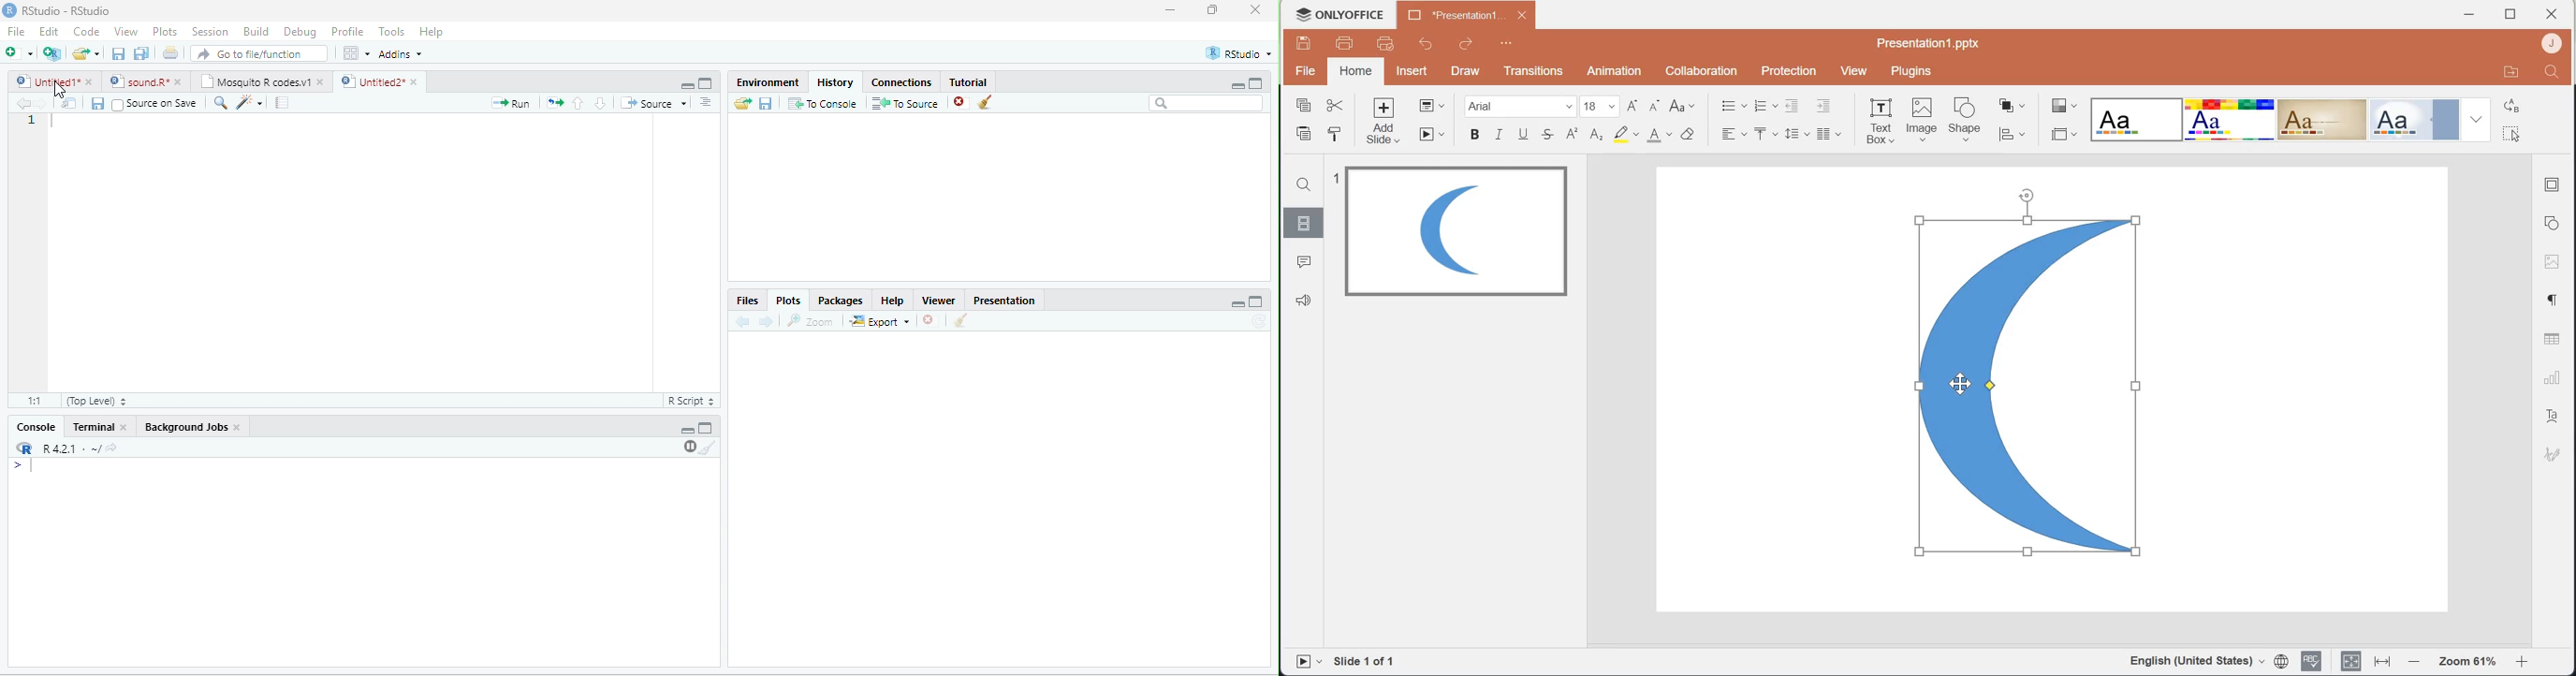 This screenshot has height=700, width=2576. Describe the element at coordinates (2511, 14) in the screenshot. I see `Maximize` at that location.